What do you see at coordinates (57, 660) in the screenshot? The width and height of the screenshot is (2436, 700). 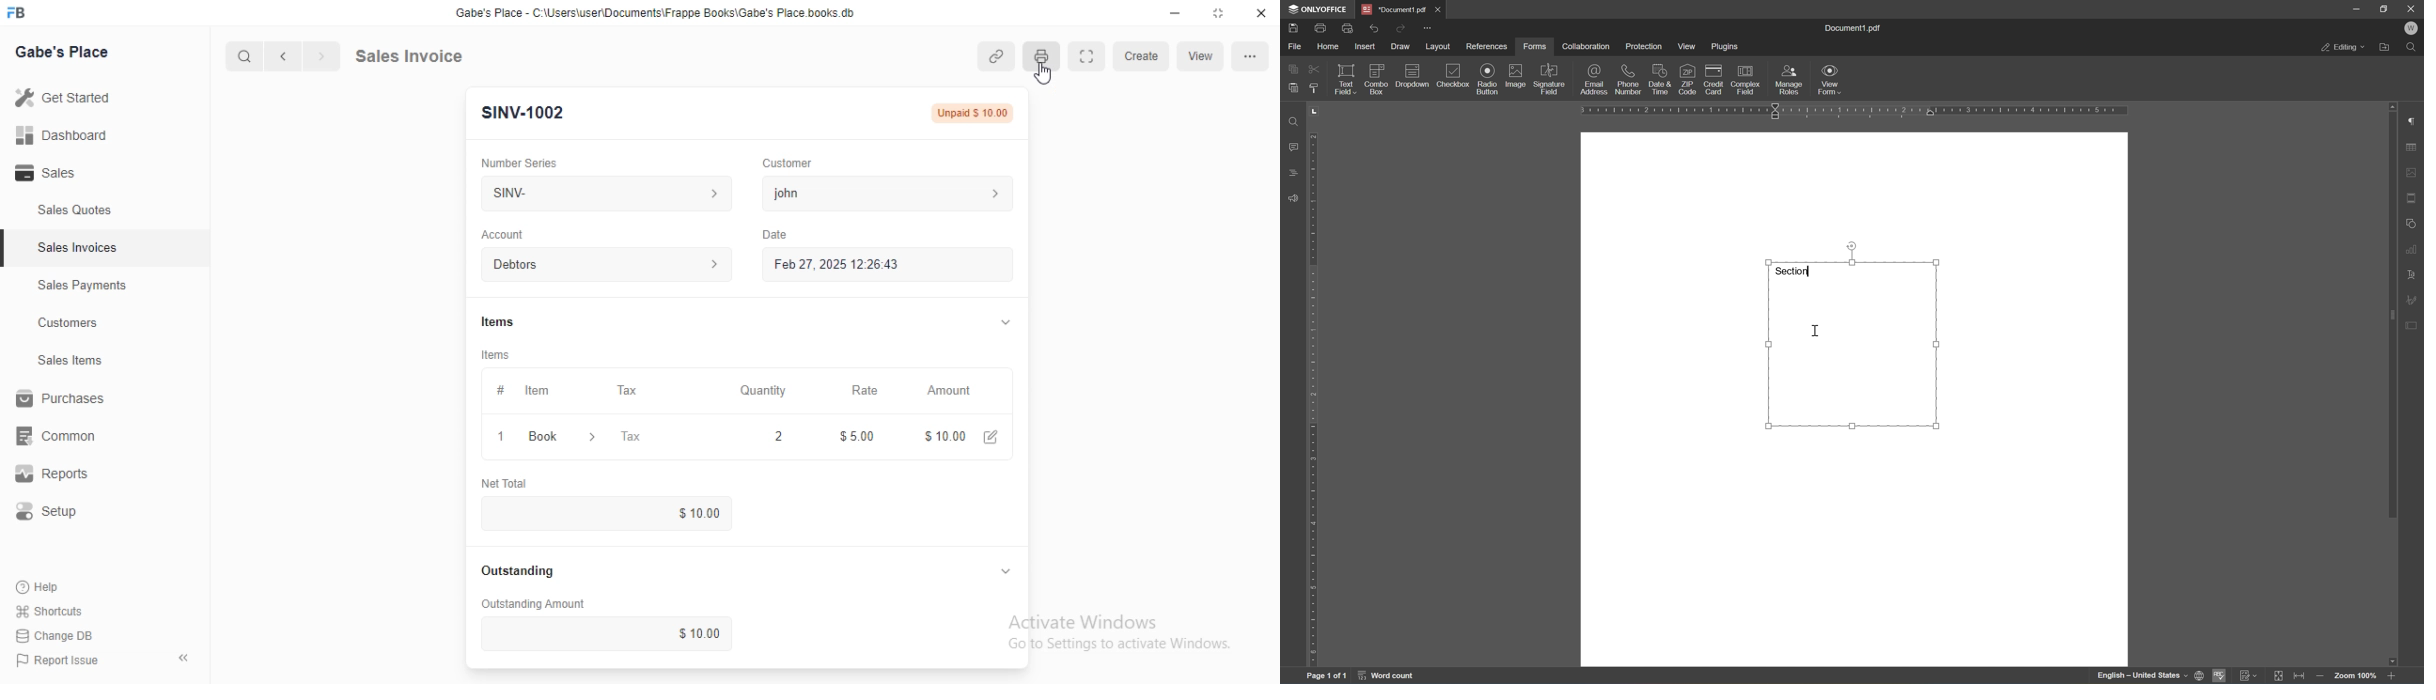 I see `report issue` at bounding box center [57, 660].